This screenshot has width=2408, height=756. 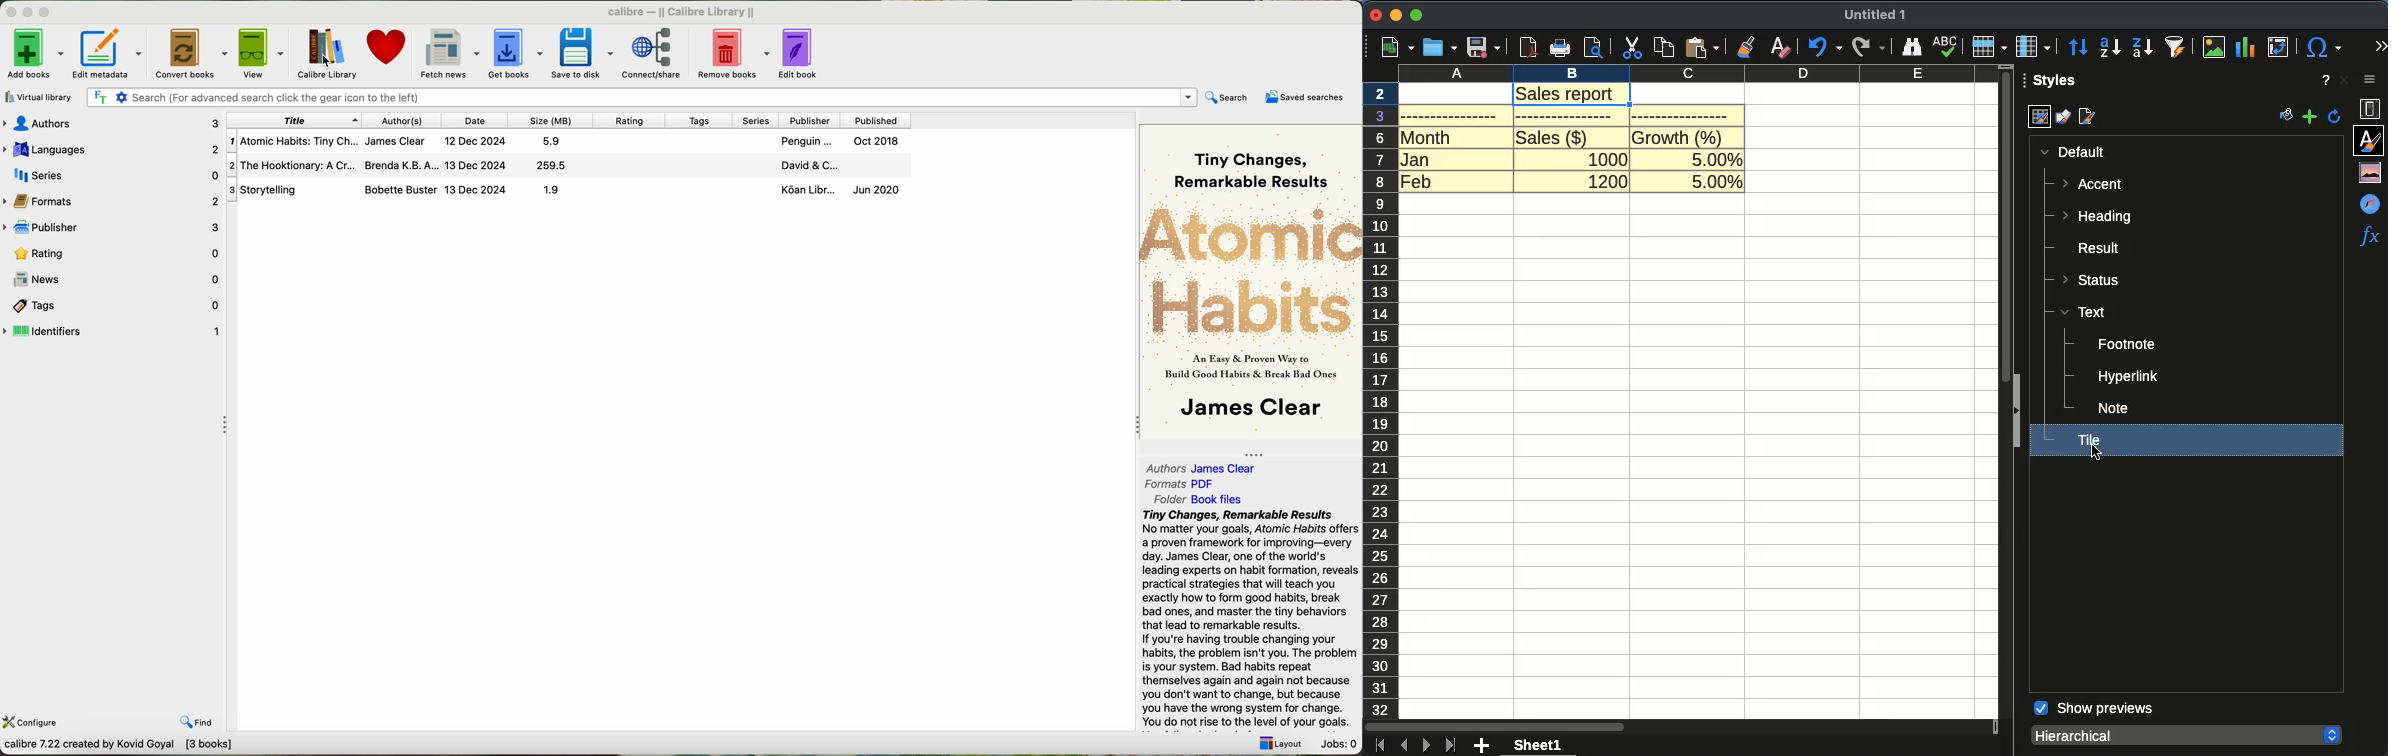 What do you see at coordinates (2247, 48) in the screenshot?
I see `chart` at bounding box center [2247, 48].